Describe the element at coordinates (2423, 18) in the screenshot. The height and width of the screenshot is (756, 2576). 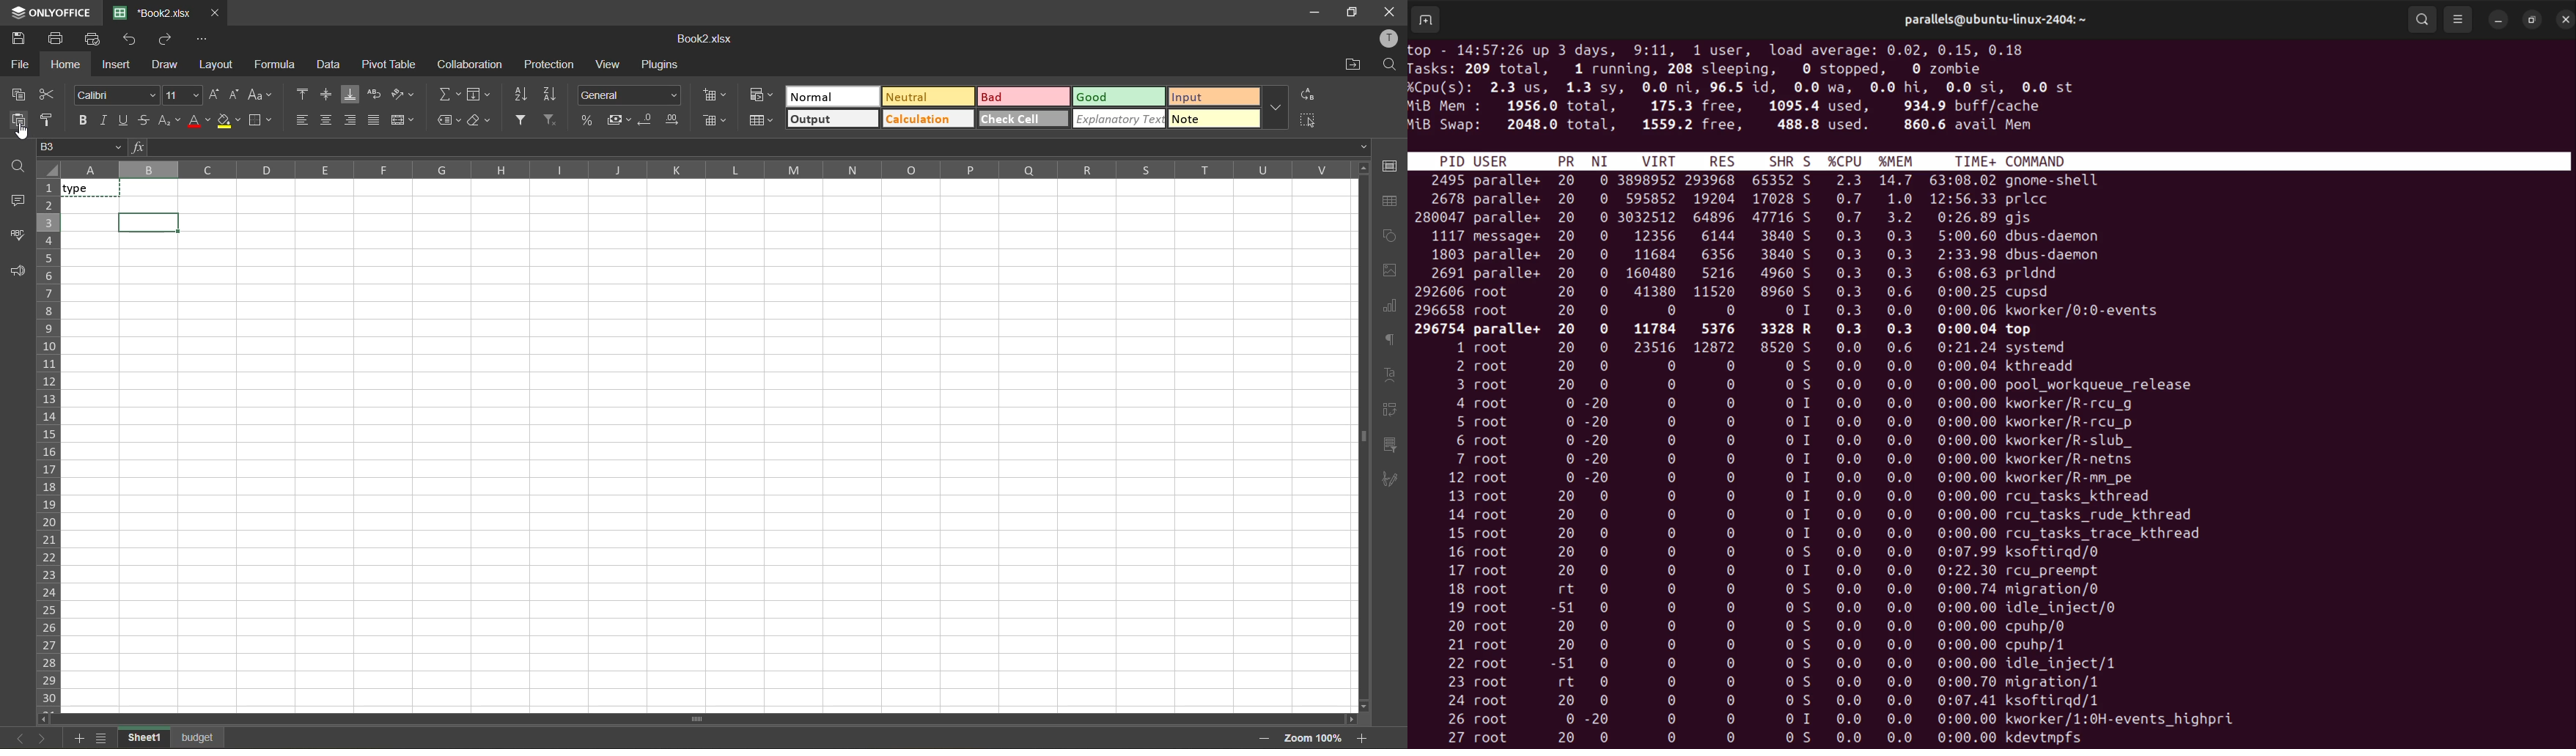
I see `search` at that location.